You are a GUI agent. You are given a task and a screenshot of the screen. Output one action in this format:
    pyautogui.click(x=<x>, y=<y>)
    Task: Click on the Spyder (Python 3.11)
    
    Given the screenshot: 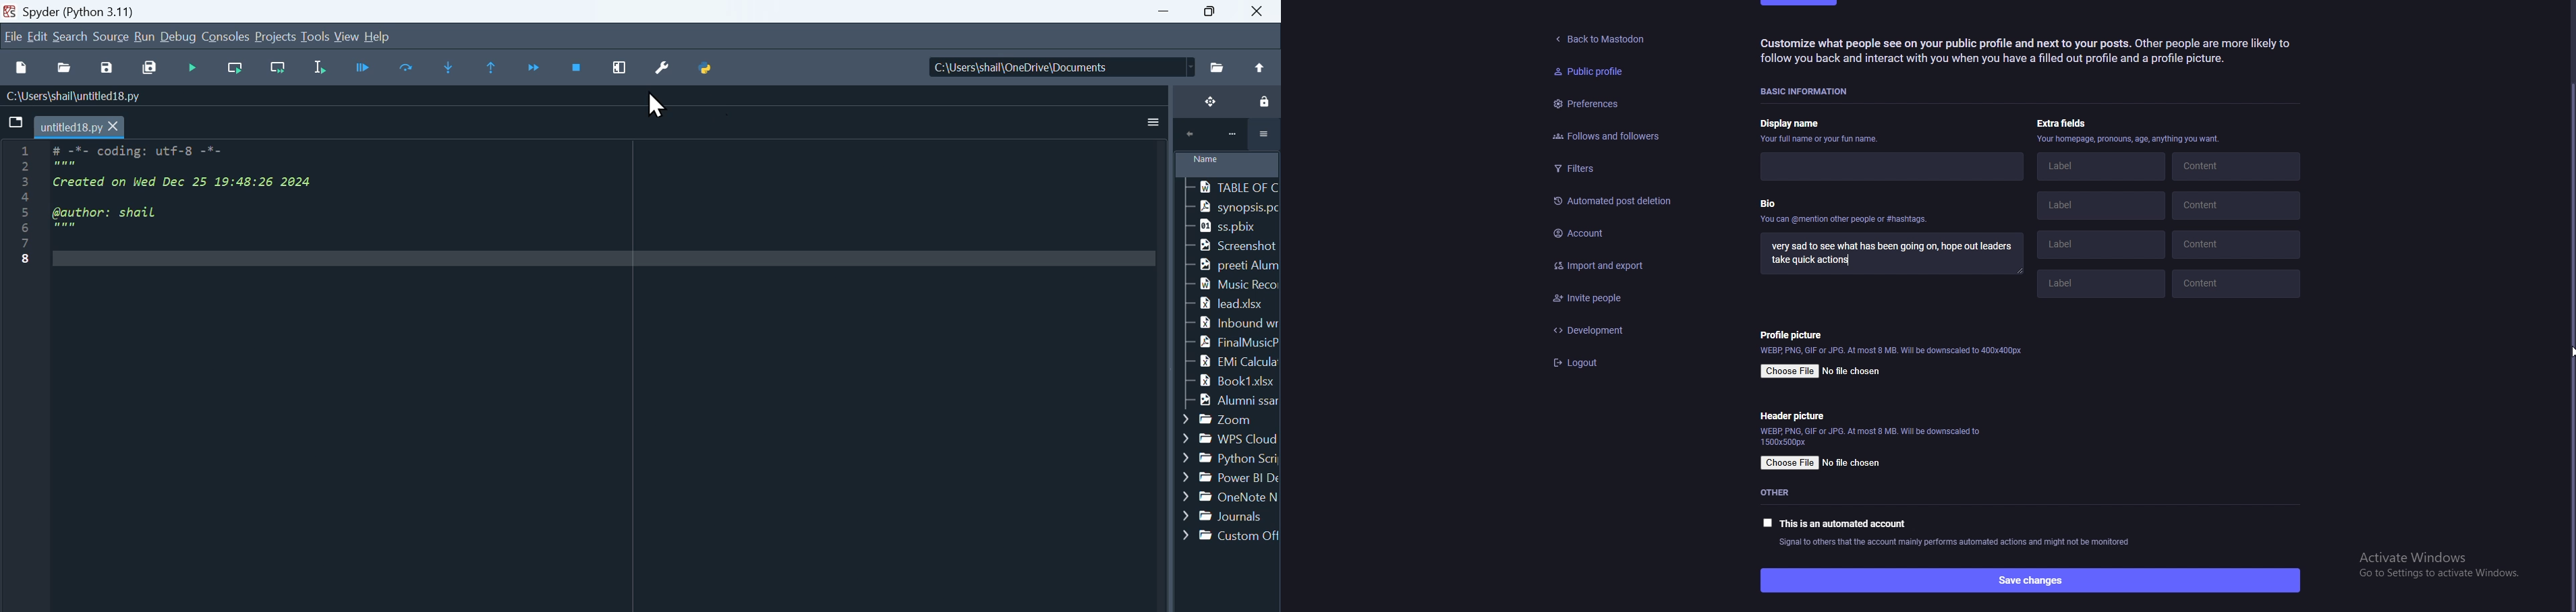 What is the action you would take?
    pyautogui.click(x=117, y=11)
    